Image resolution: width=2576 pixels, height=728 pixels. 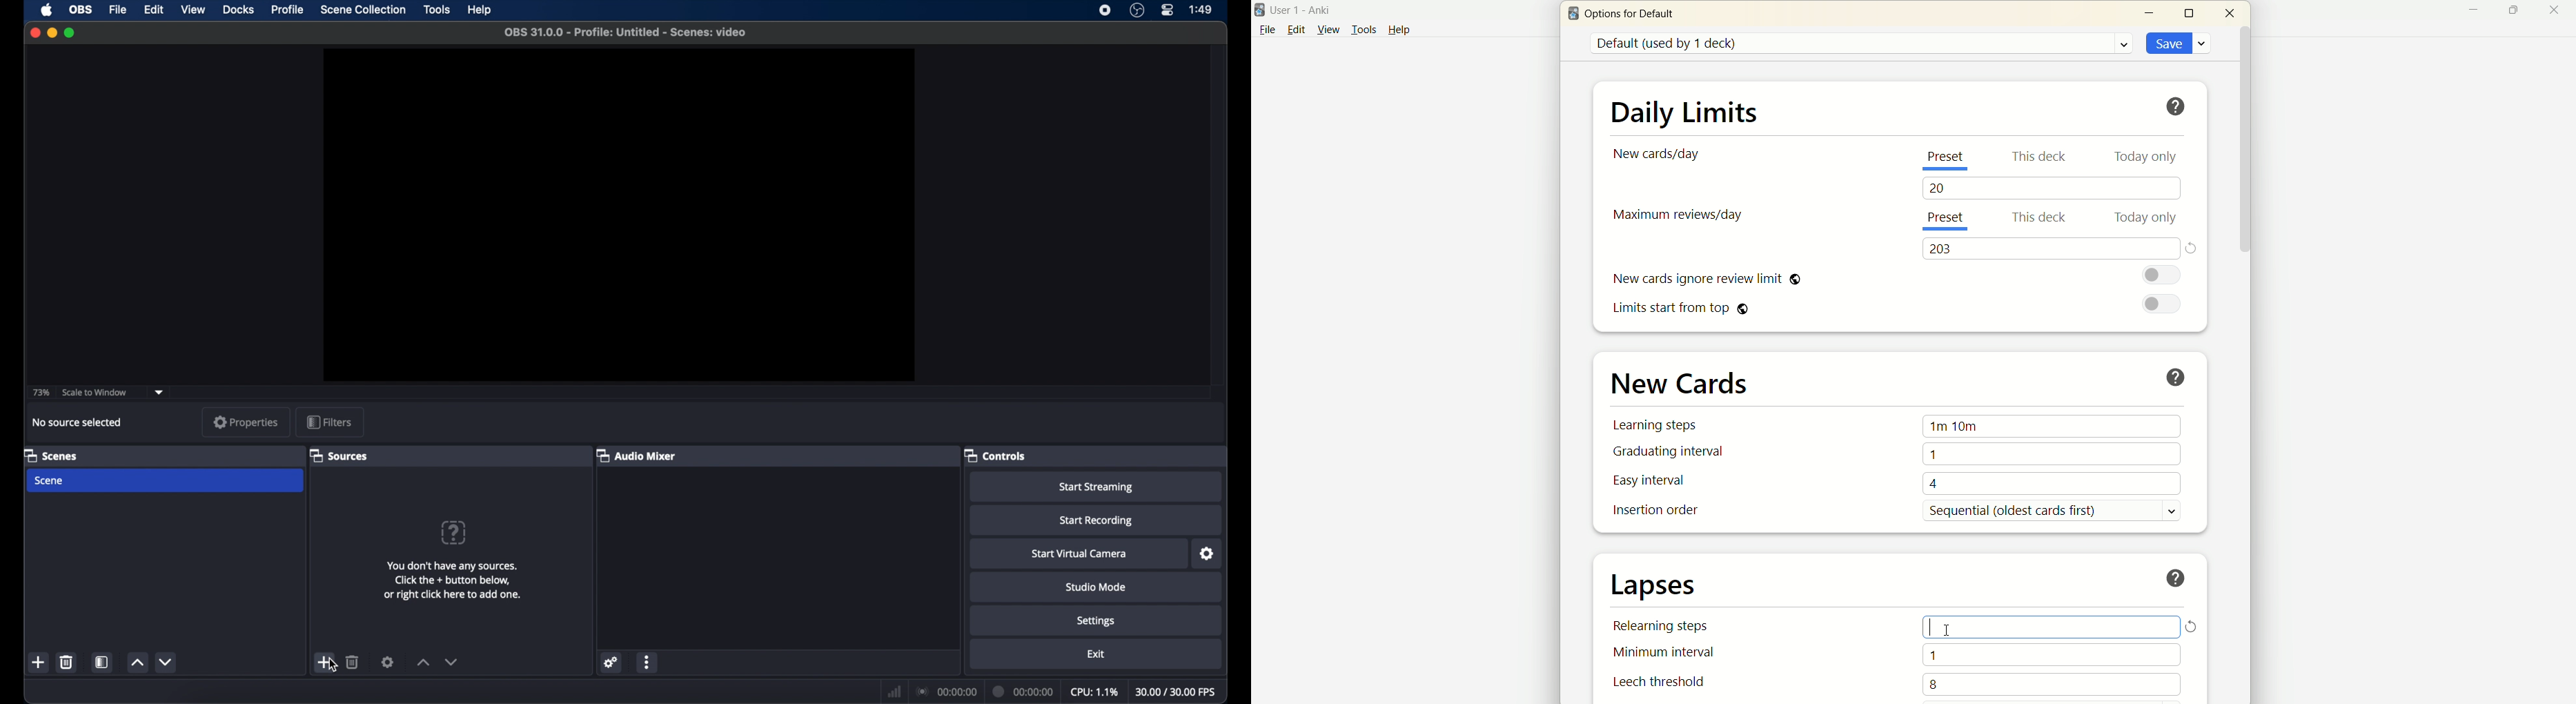 What do you see at coordinates (2147, 218) in the screenshot?
I see `today only` at bounding box center [2147, 218].